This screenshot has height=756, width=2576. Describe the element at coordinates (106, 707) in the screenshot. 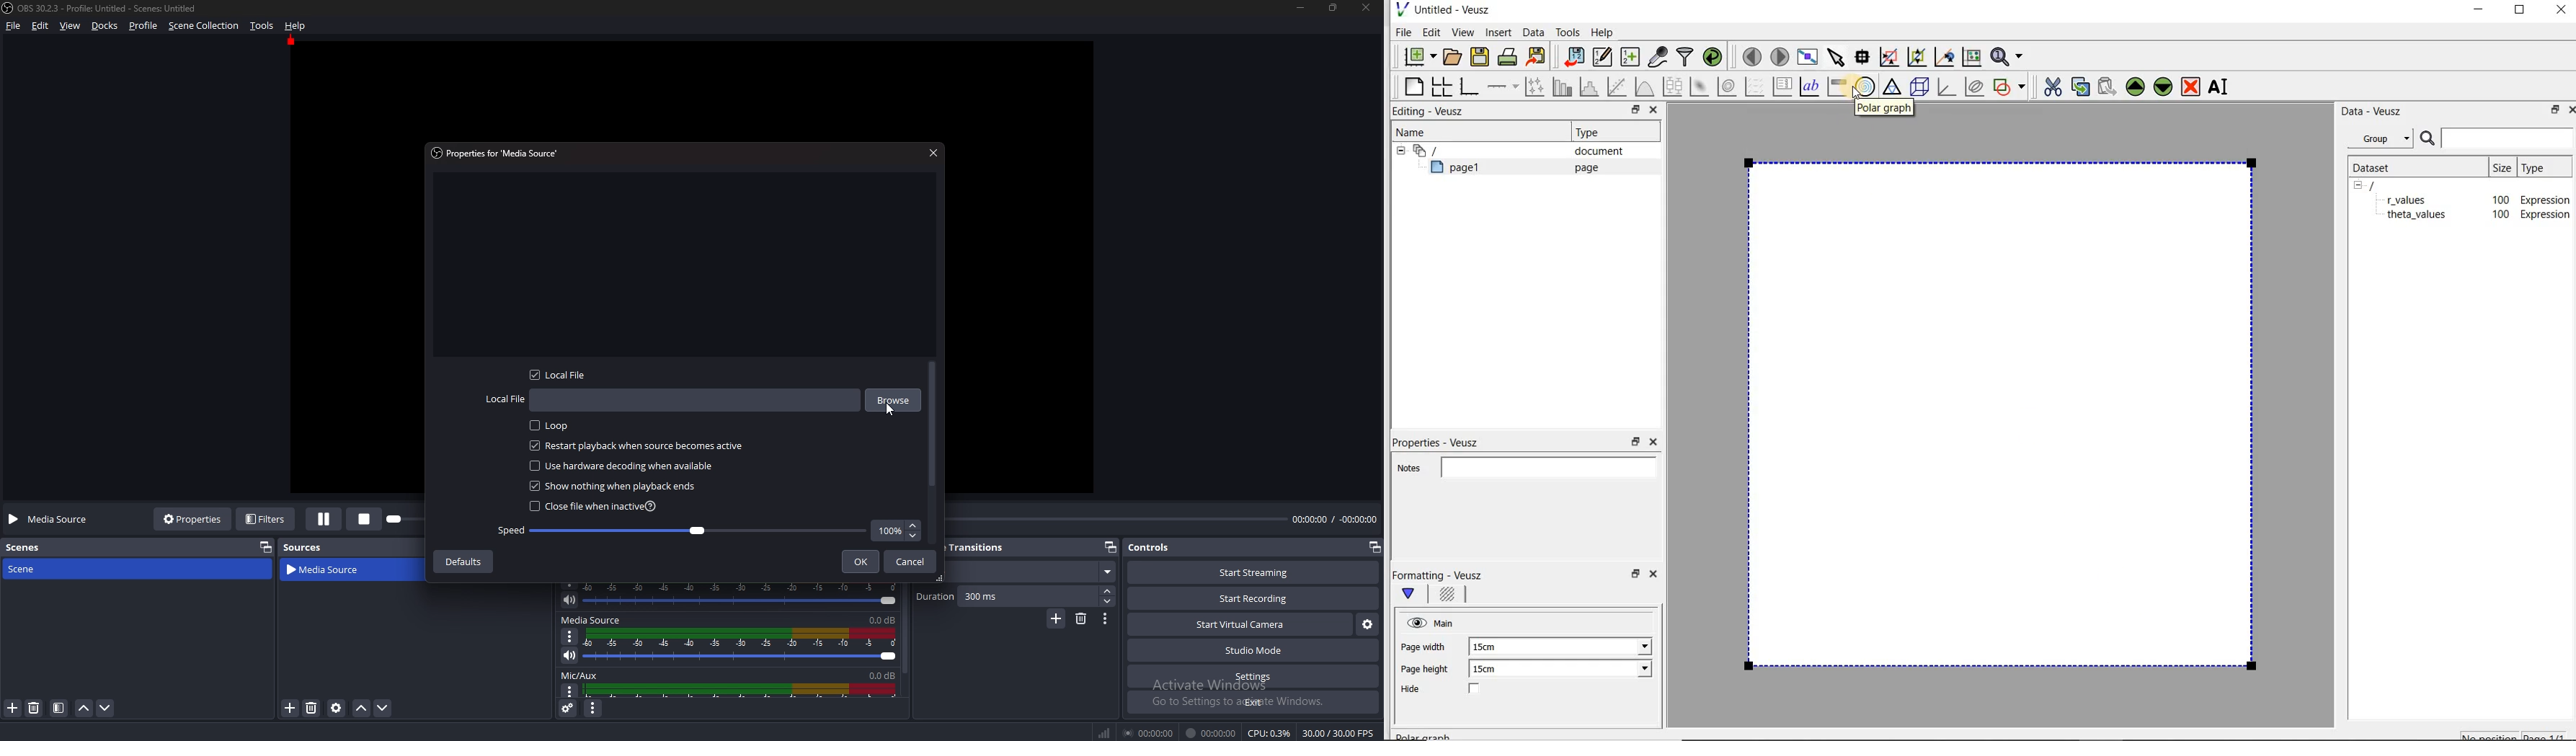

I see `move scene down` at that location.